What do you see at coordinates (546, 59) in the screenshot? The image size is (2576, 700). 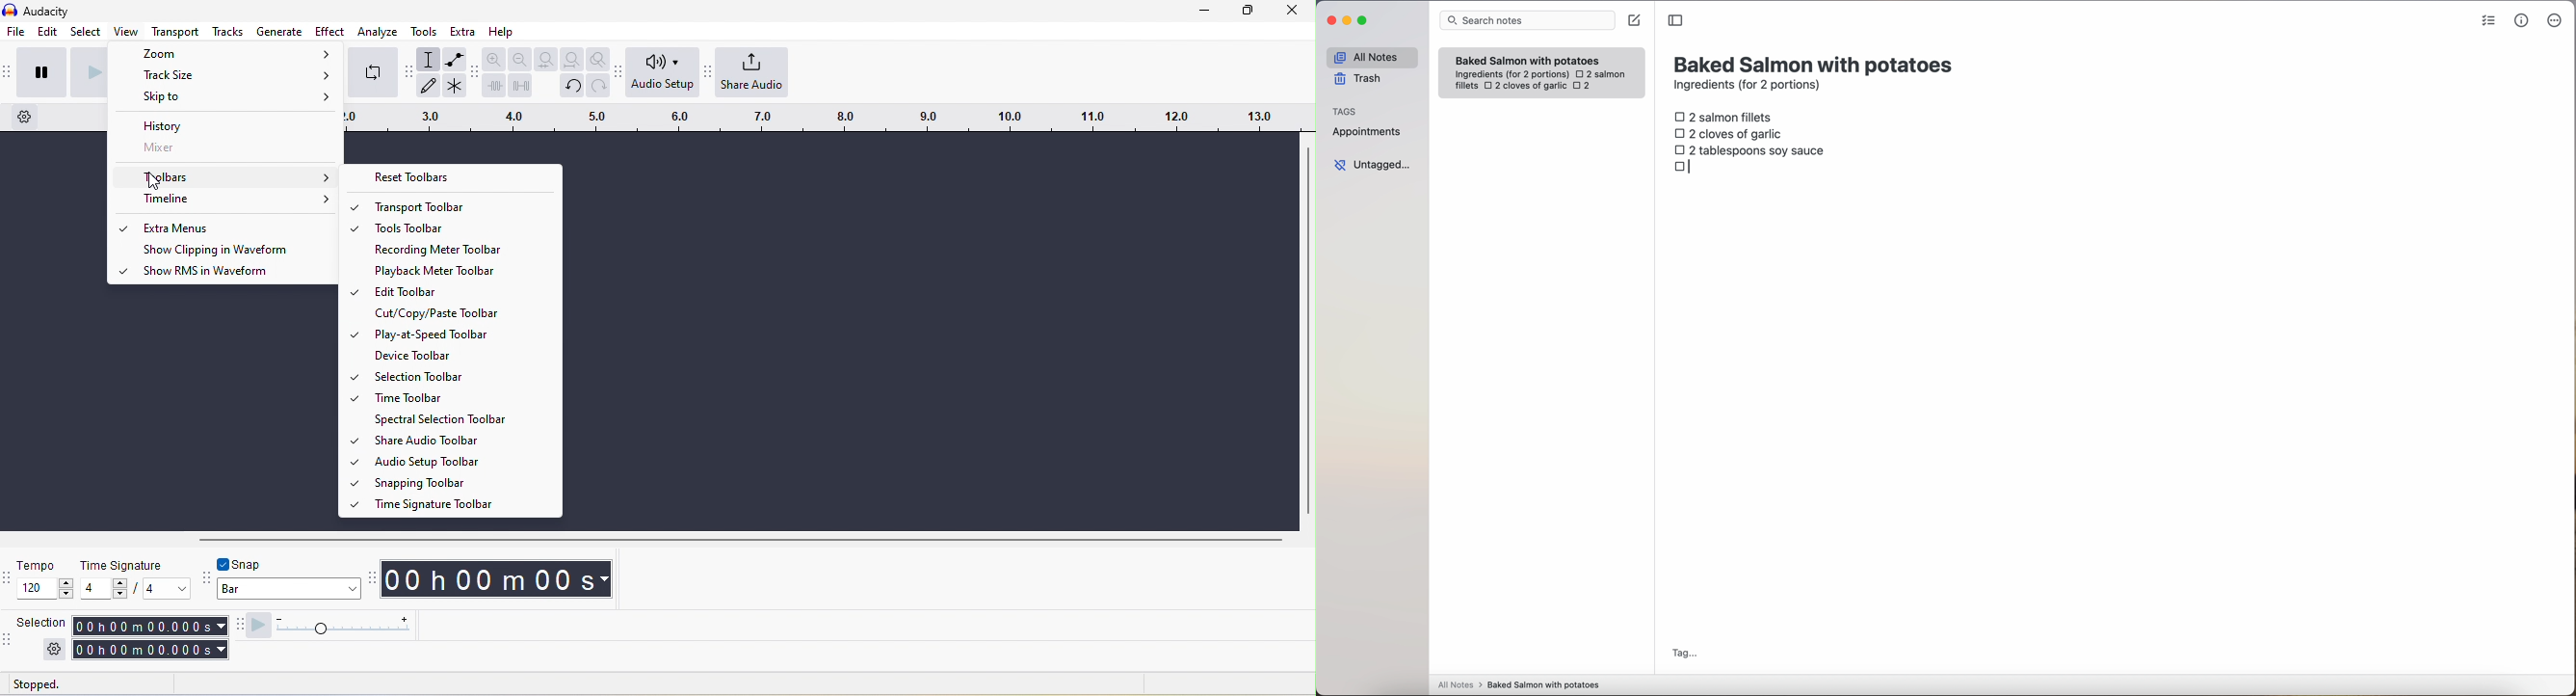 I see `fit selection to width` at bounding box center [546, 59].